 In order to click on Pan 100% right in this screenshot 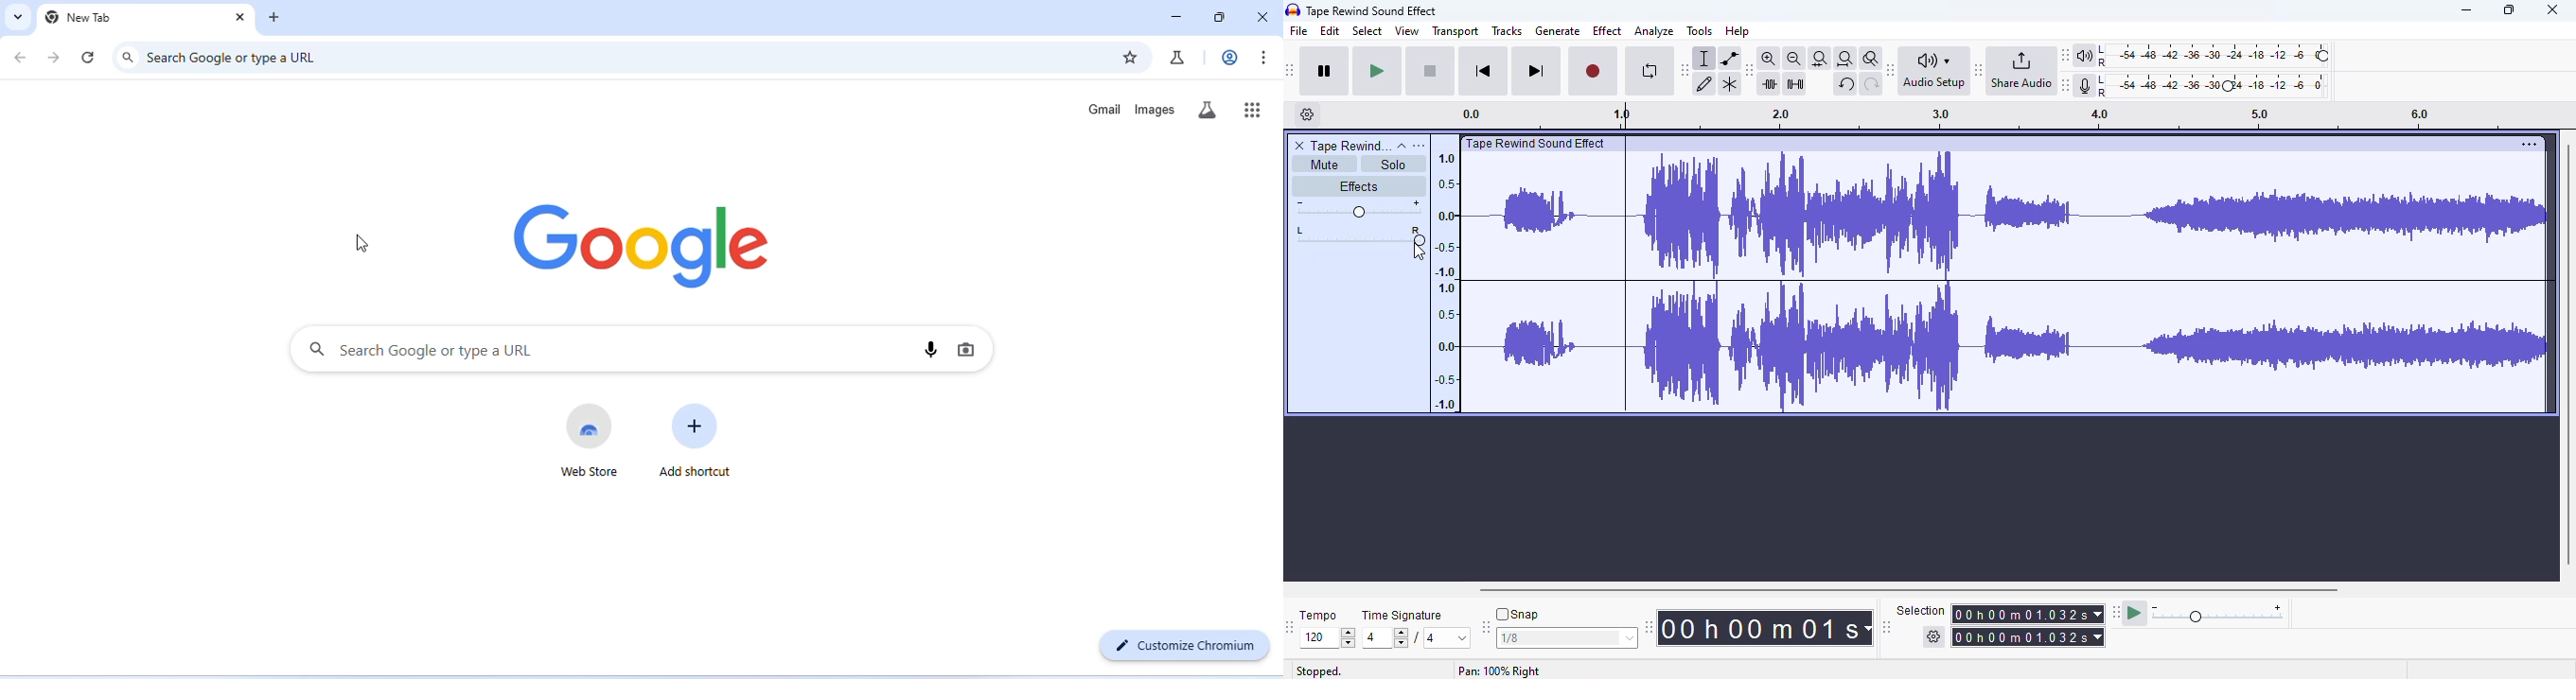, I will do `click(1499, 670)`.